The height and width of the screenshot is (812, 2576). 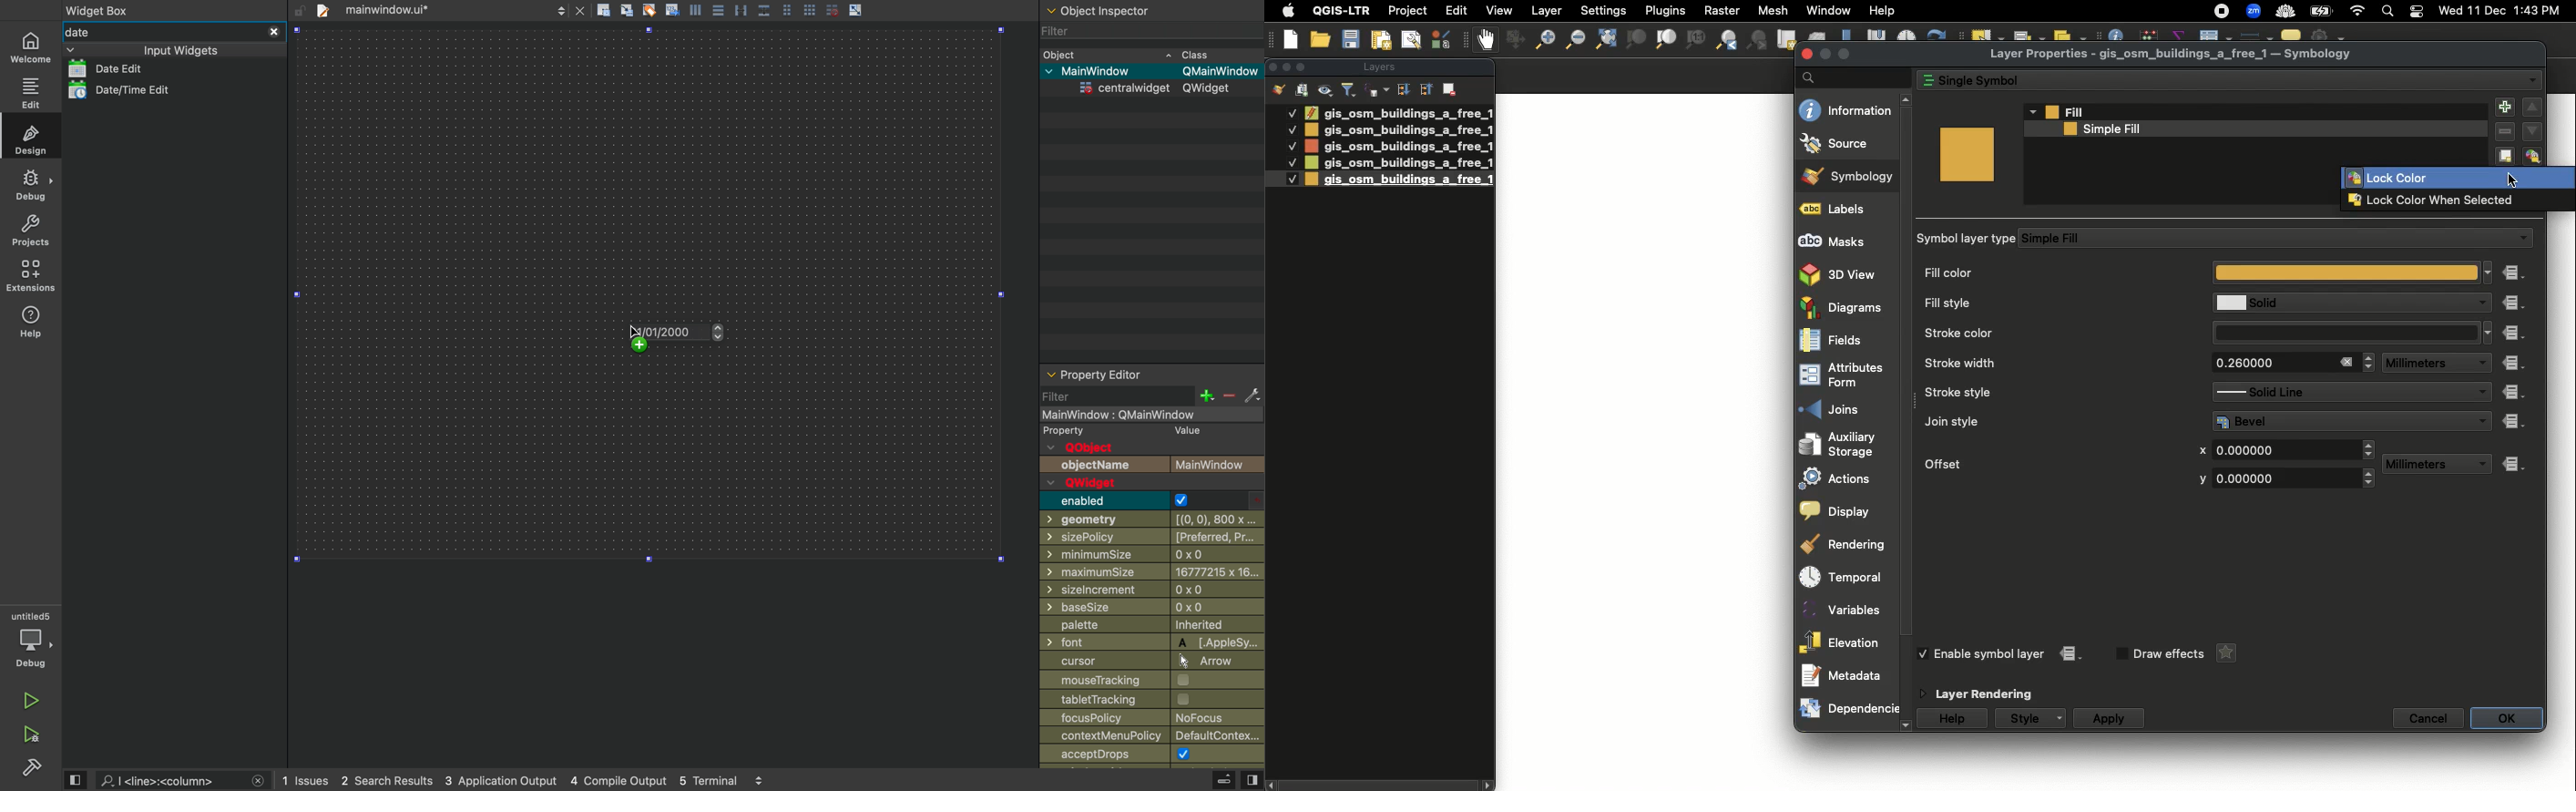 I want to click on New printout layer , so click(x=1381, y=40).